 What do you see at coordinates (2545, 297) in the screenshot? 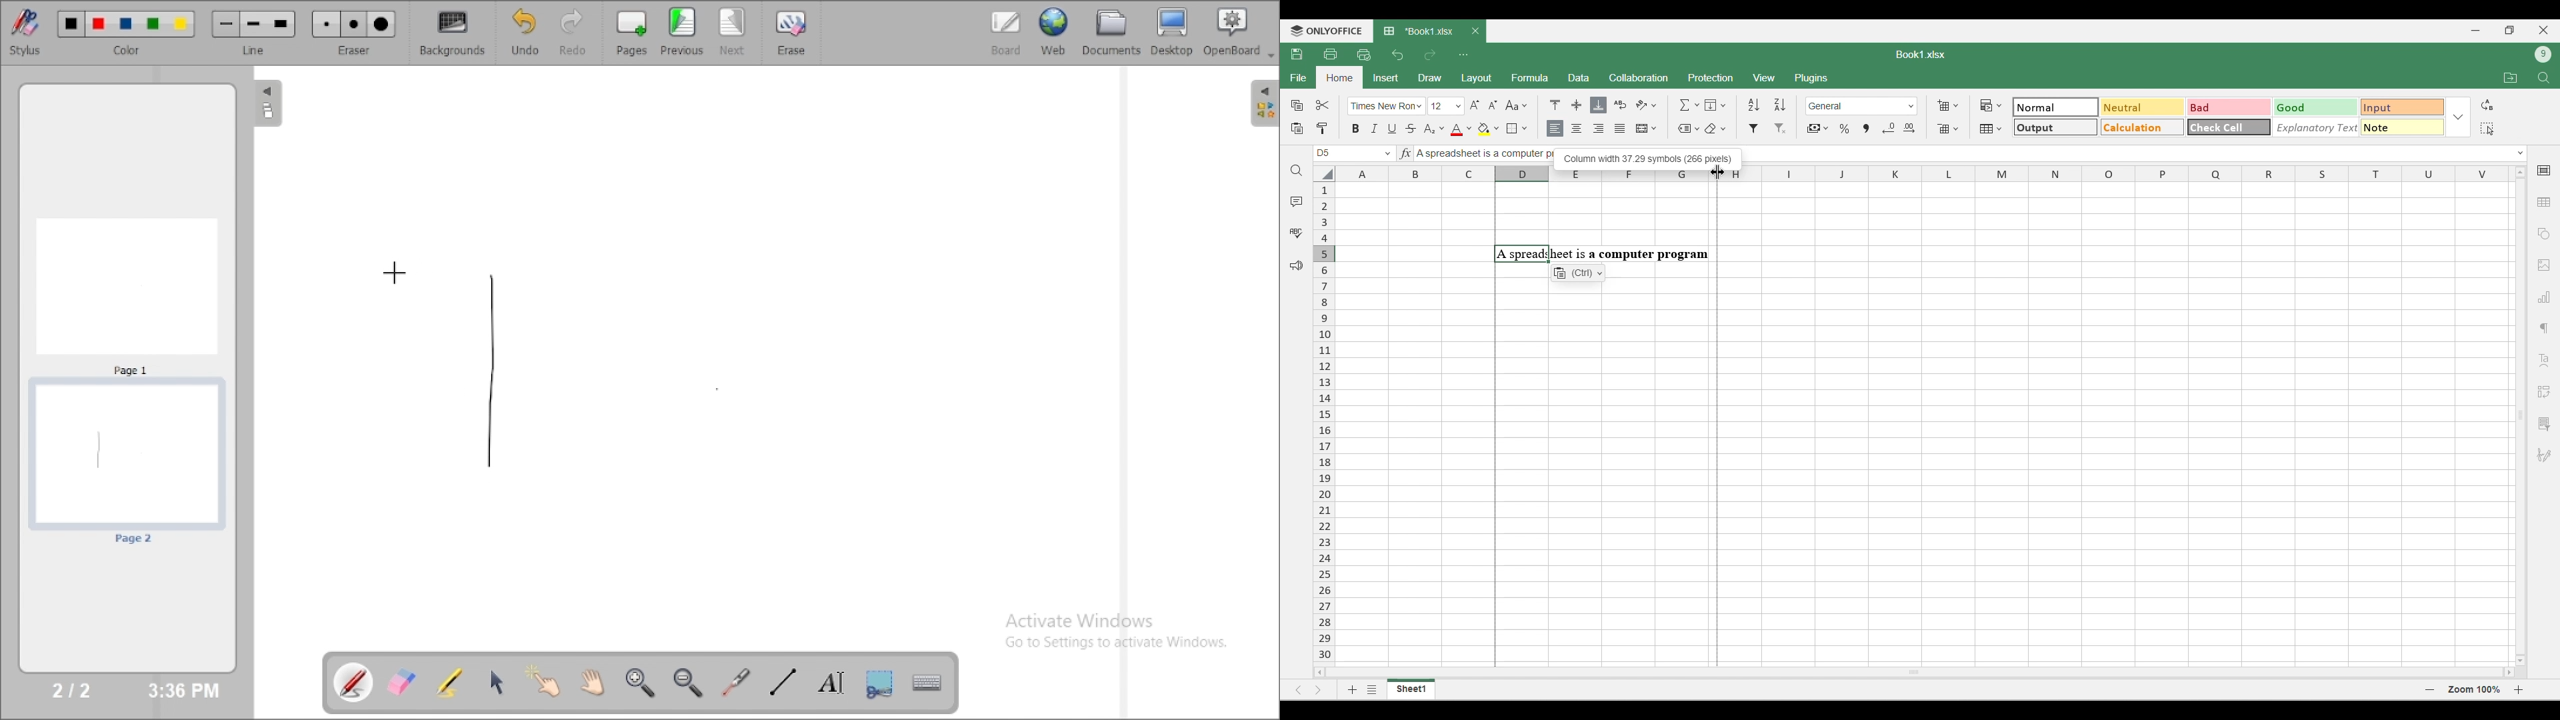
I see `Insert chart` at bounding box center [2545, 297].